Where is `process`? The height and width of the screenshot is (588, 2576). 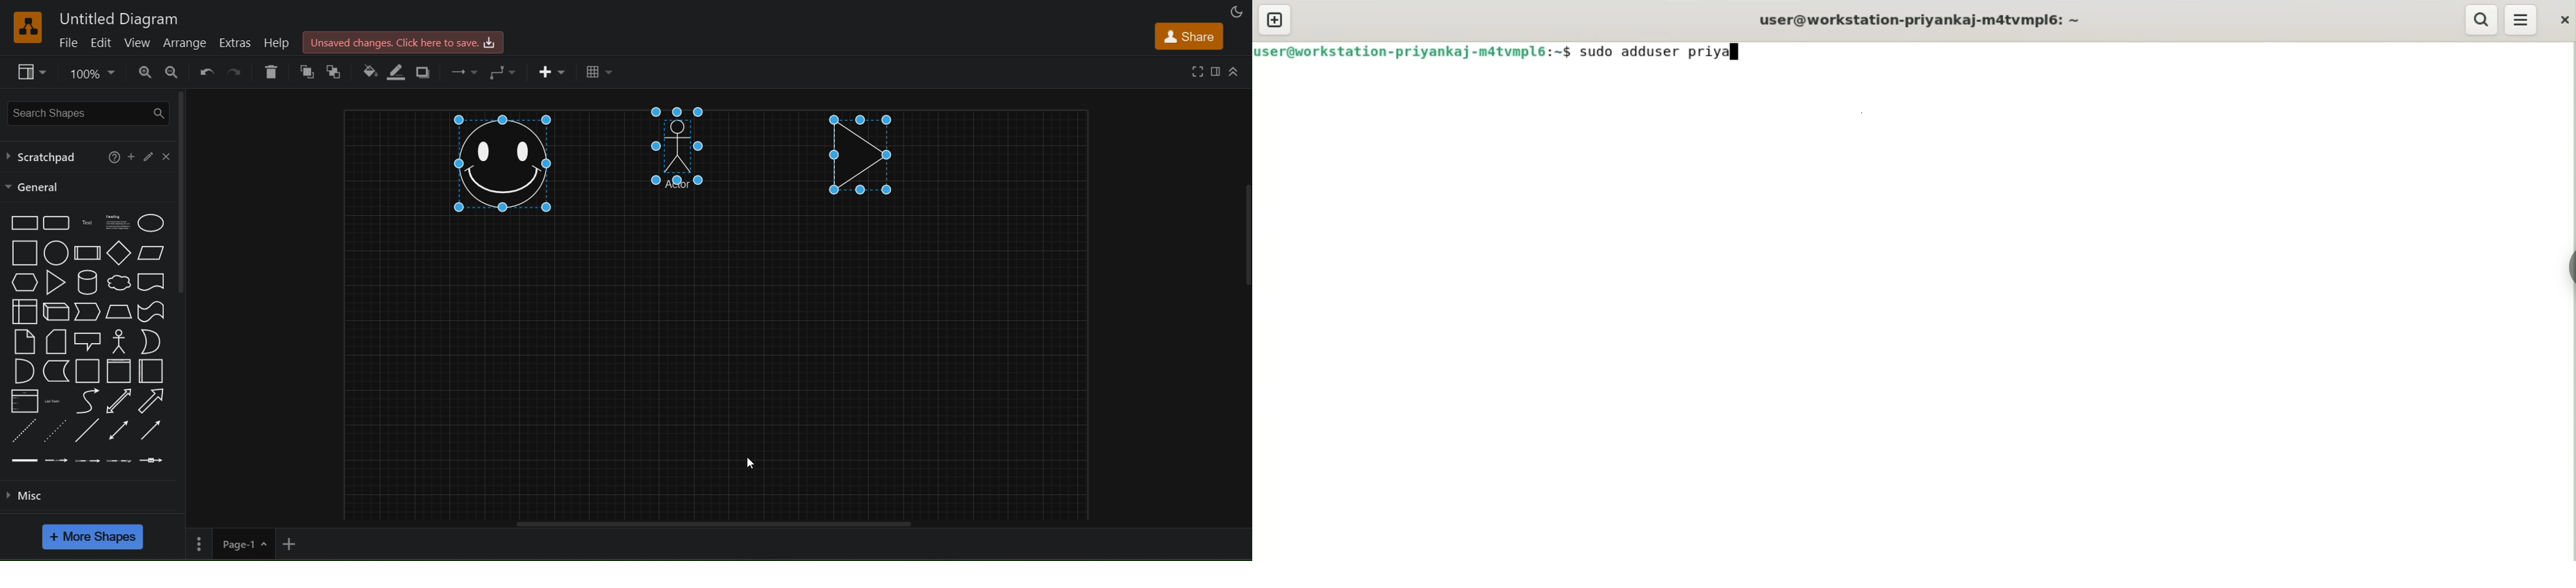 process is located at coordinates (85, 253).